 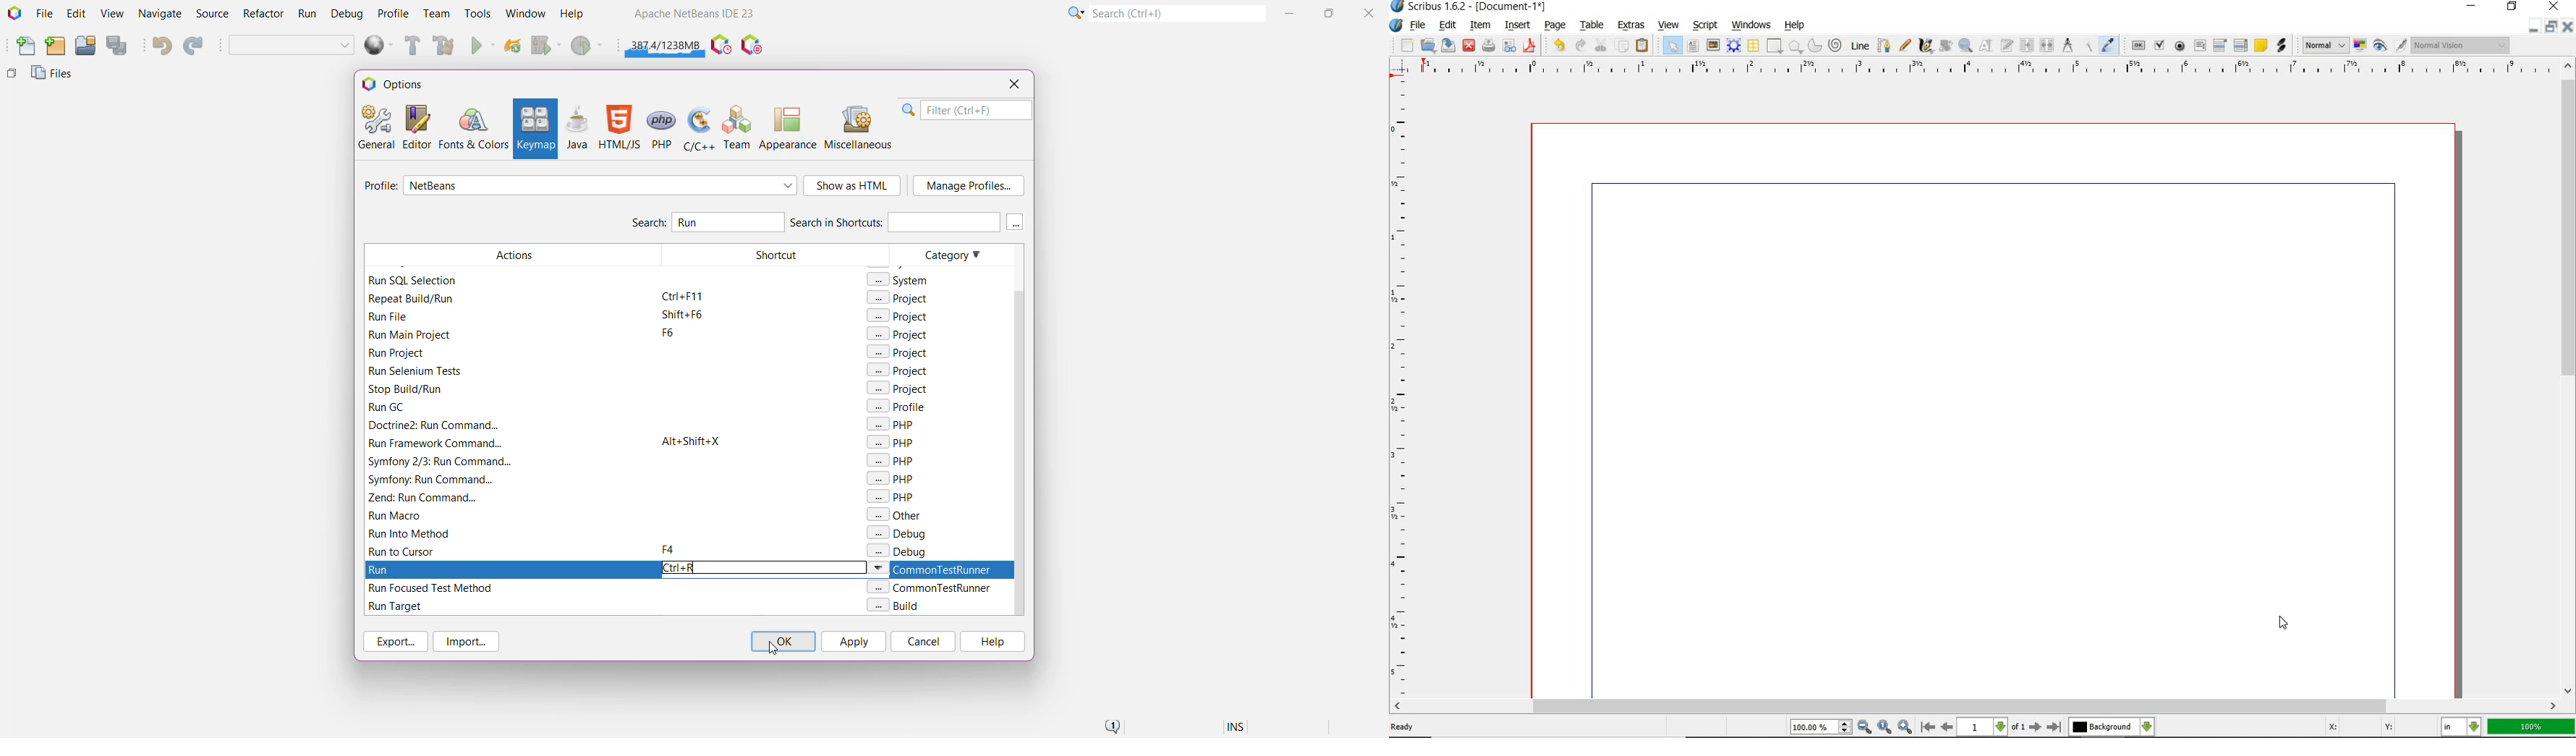 I want to click on spiral, so click(x=1836, y=45).